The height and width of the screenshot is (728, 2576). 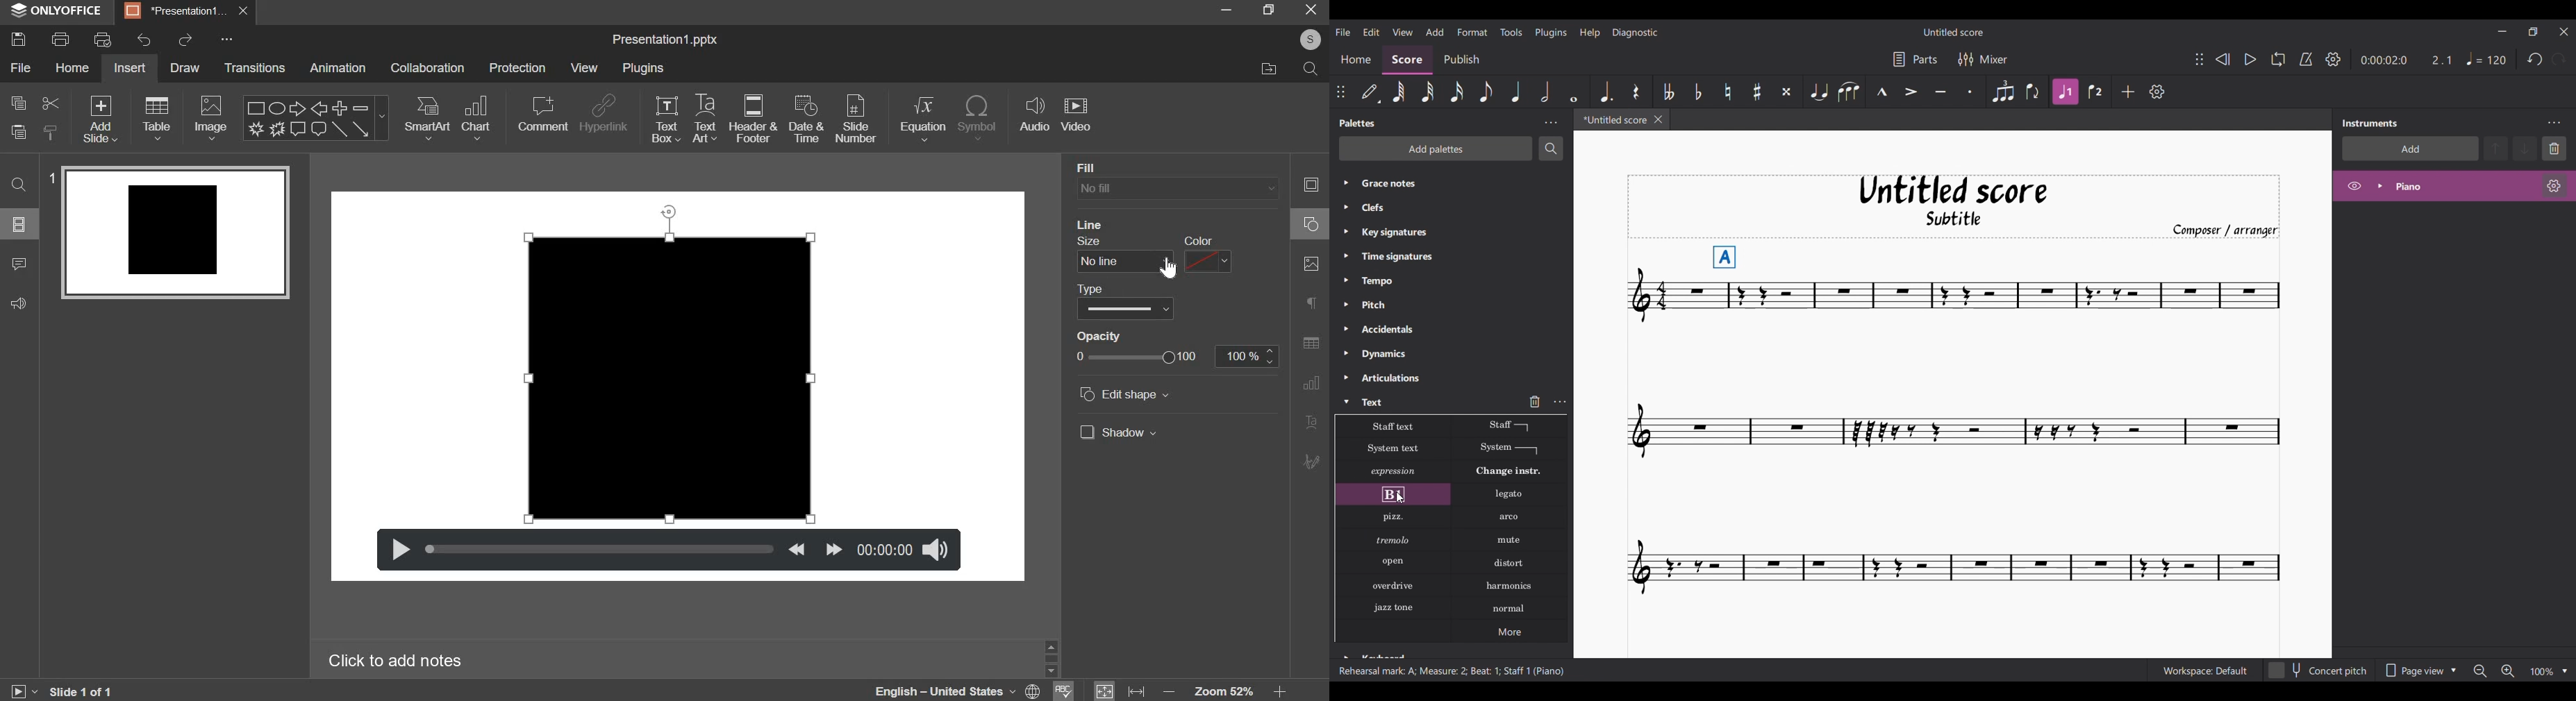 I want to click on Format menu, so click(x=1472, y=31).